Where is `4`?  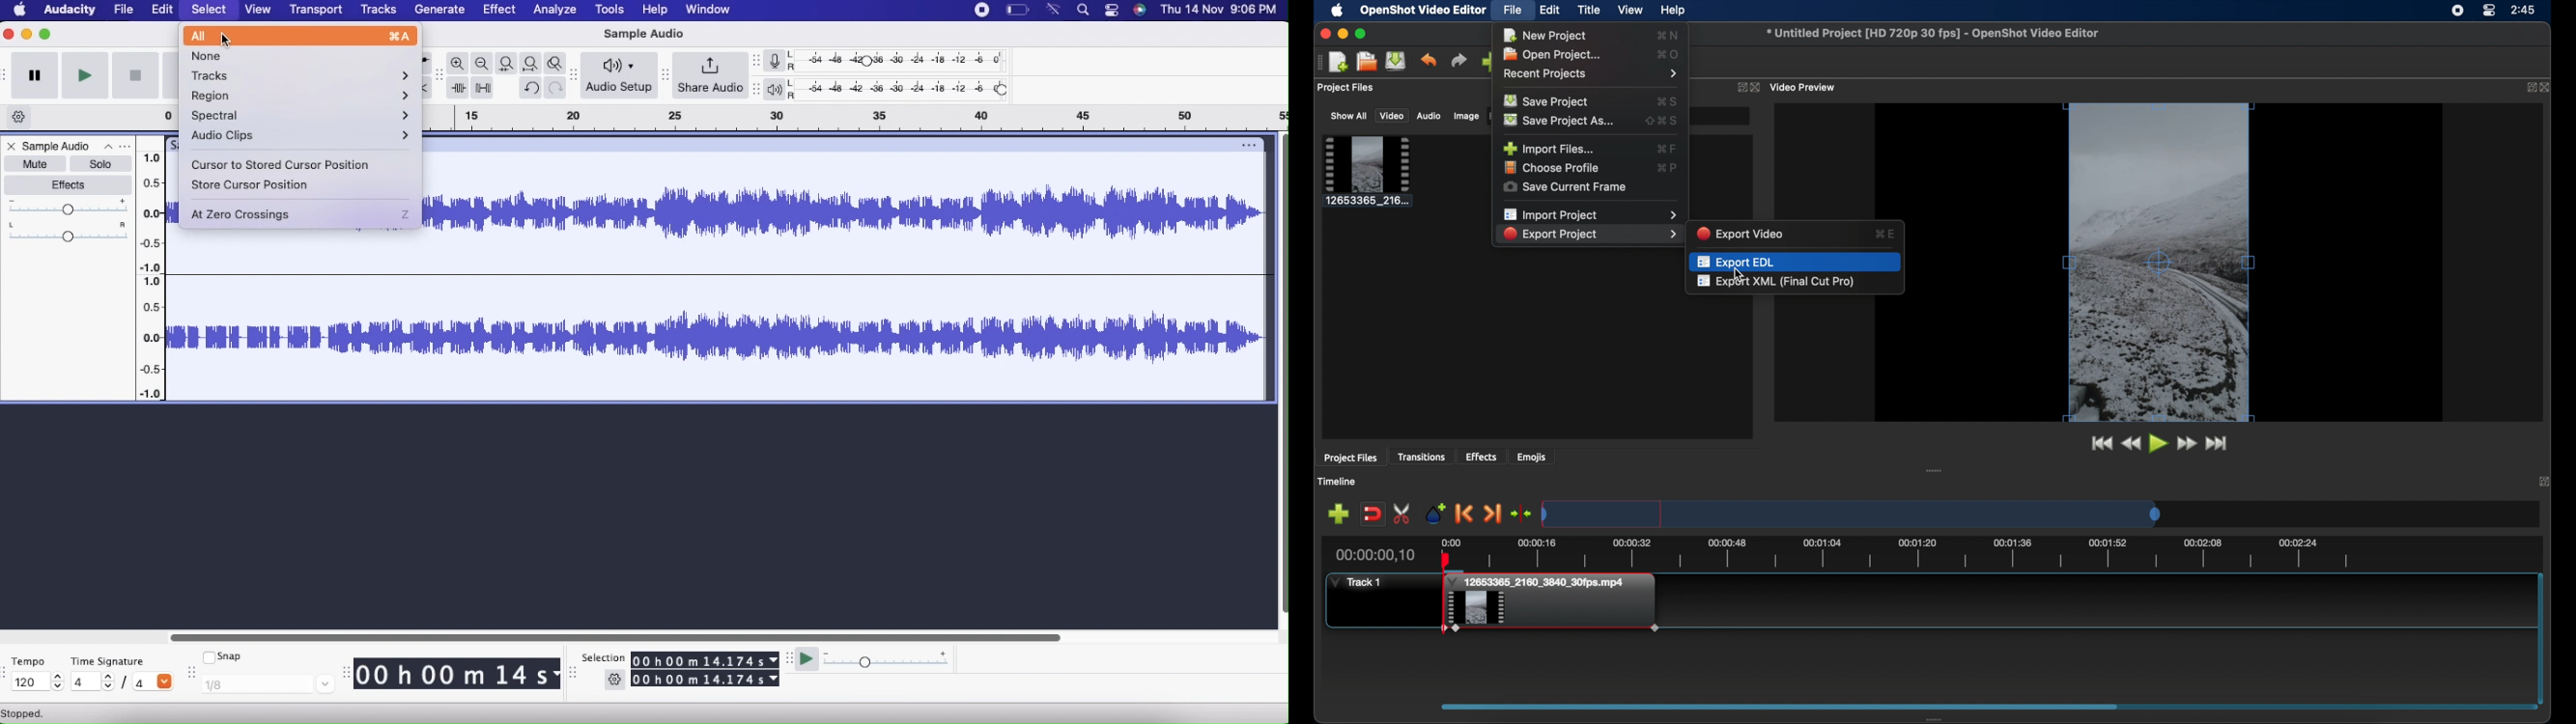 4 is located at coordinates (94, 682).